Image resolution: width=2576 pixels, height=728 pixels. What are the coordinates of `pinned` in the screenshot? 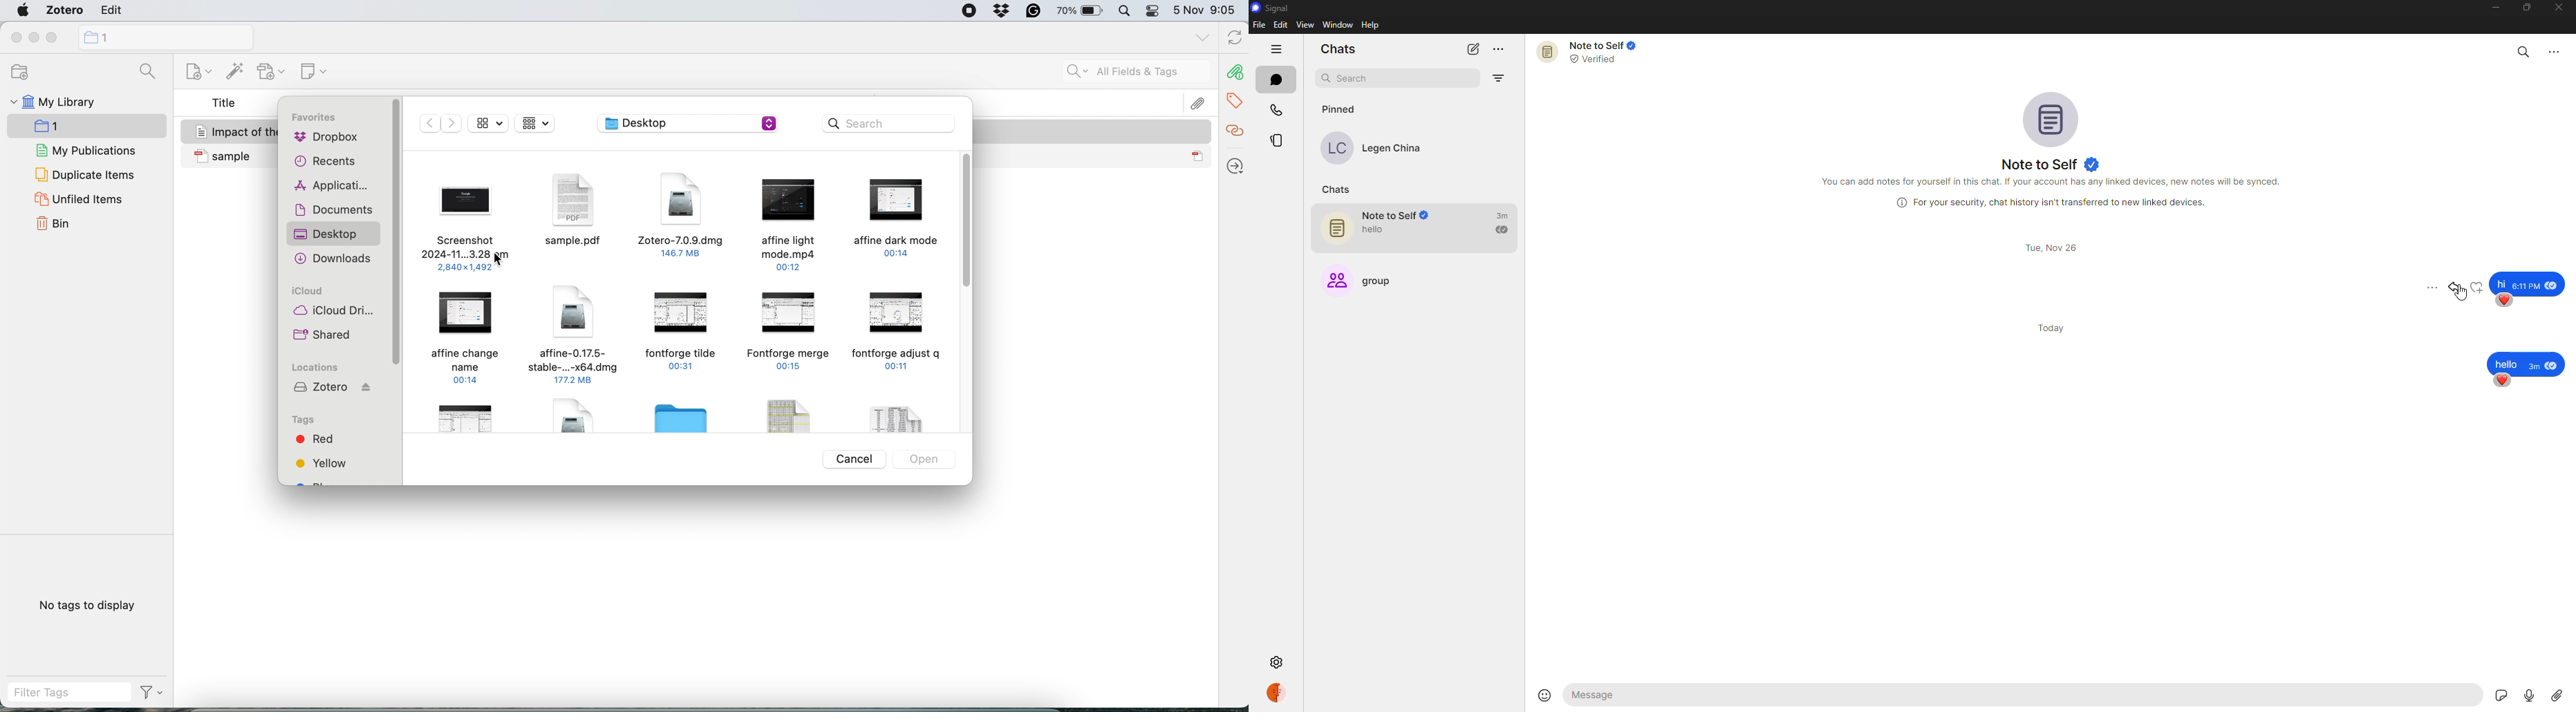 It's located at (1339, 111).